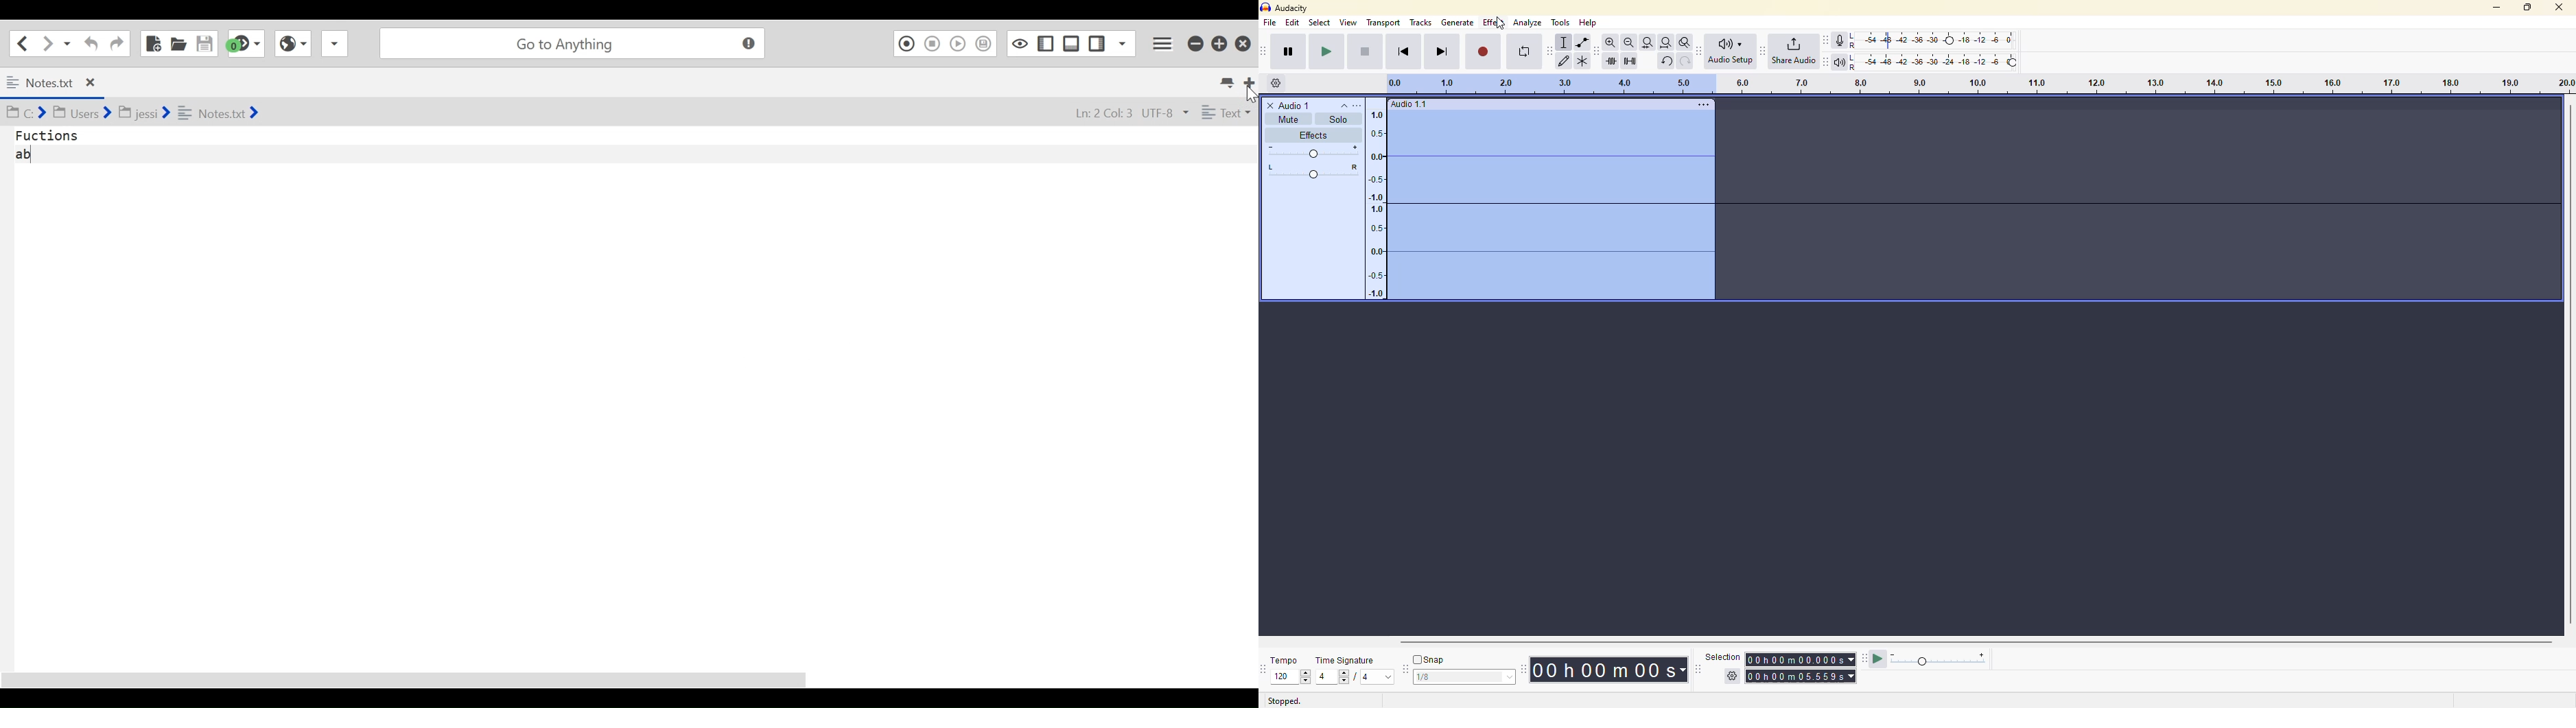 The height and width of the screenshot is (728, 2576). Describe the element at coordinates (2492, 8) in the screenshot. I see `minimize` at that location.